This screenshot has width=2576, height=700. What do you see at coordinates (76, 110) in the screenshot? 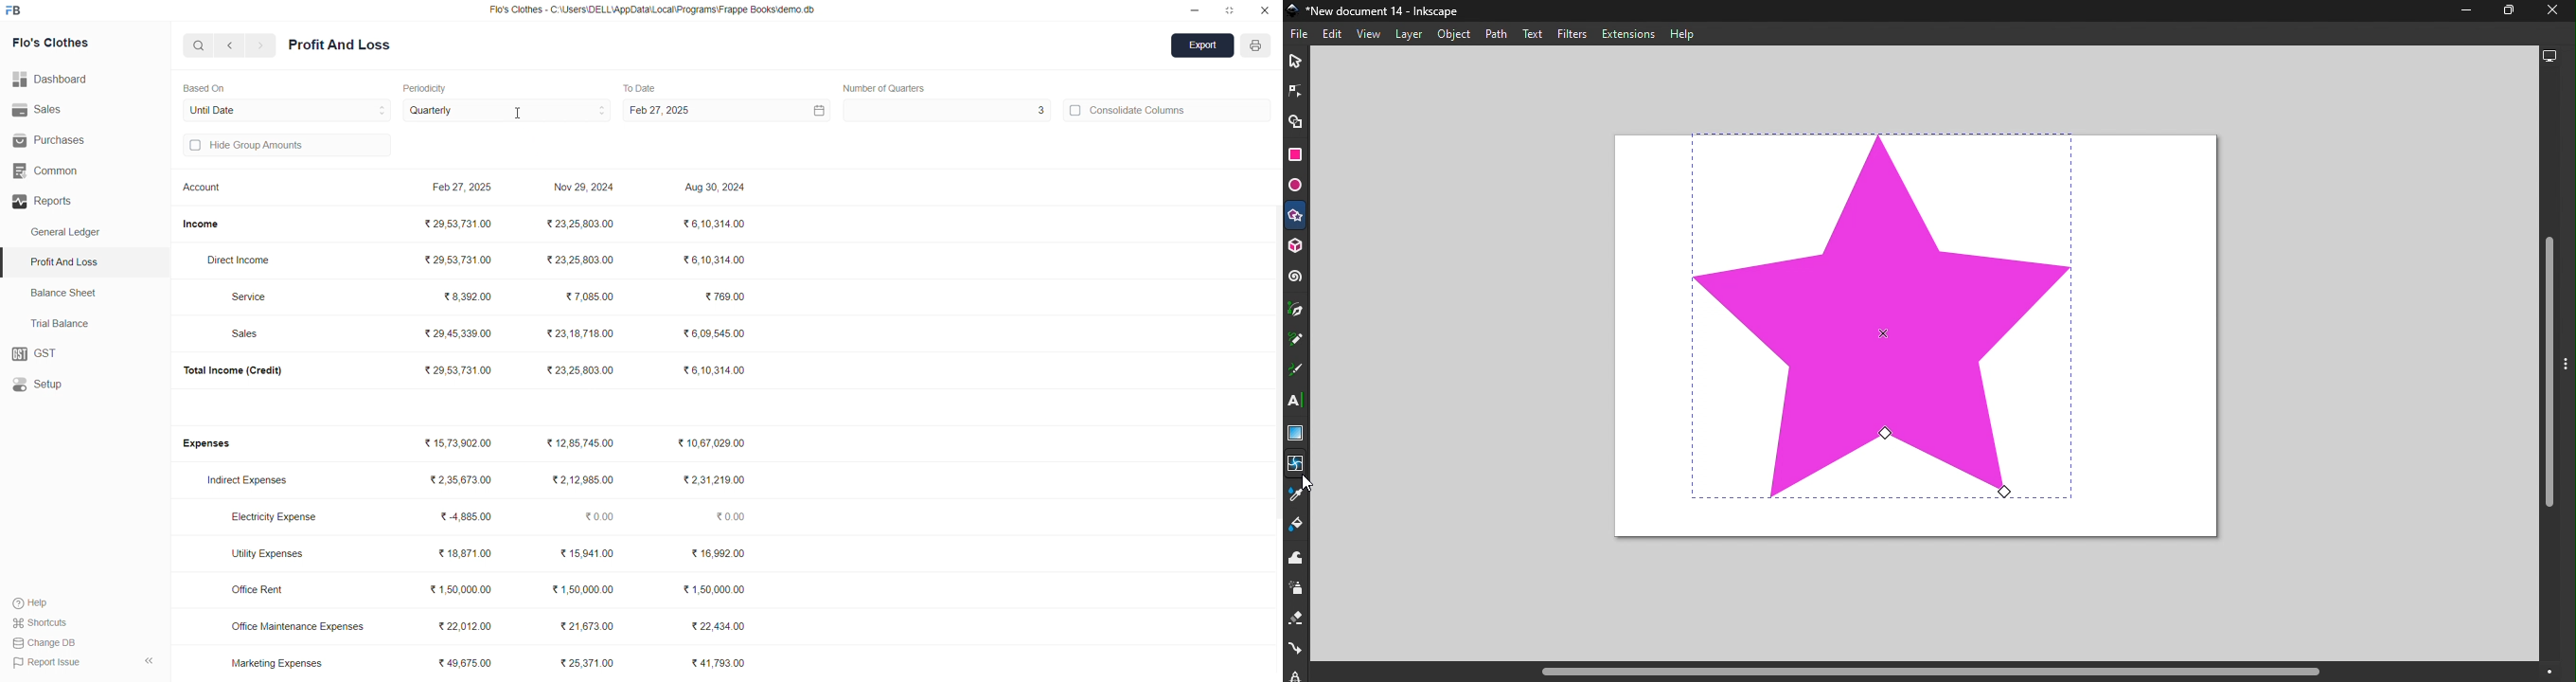
I see `Sales` at bounding box center [76, 110].